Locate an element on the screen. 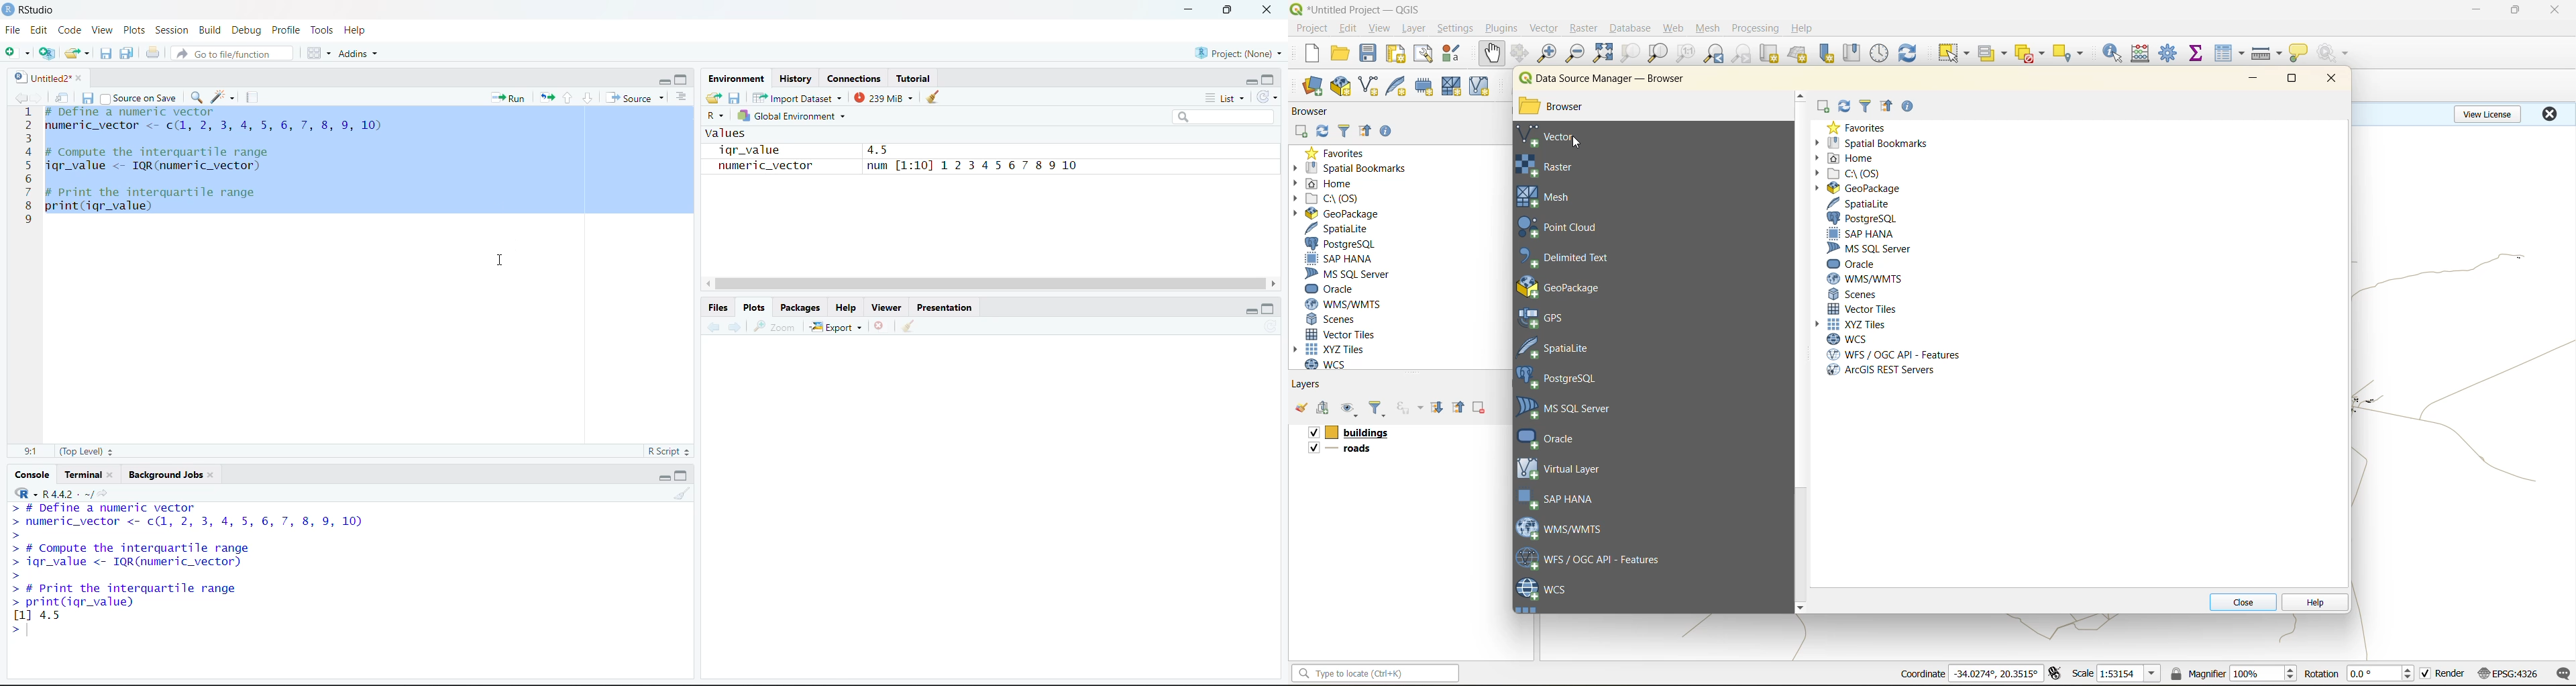  Project (Note) is located at coordinates (1237, 52).